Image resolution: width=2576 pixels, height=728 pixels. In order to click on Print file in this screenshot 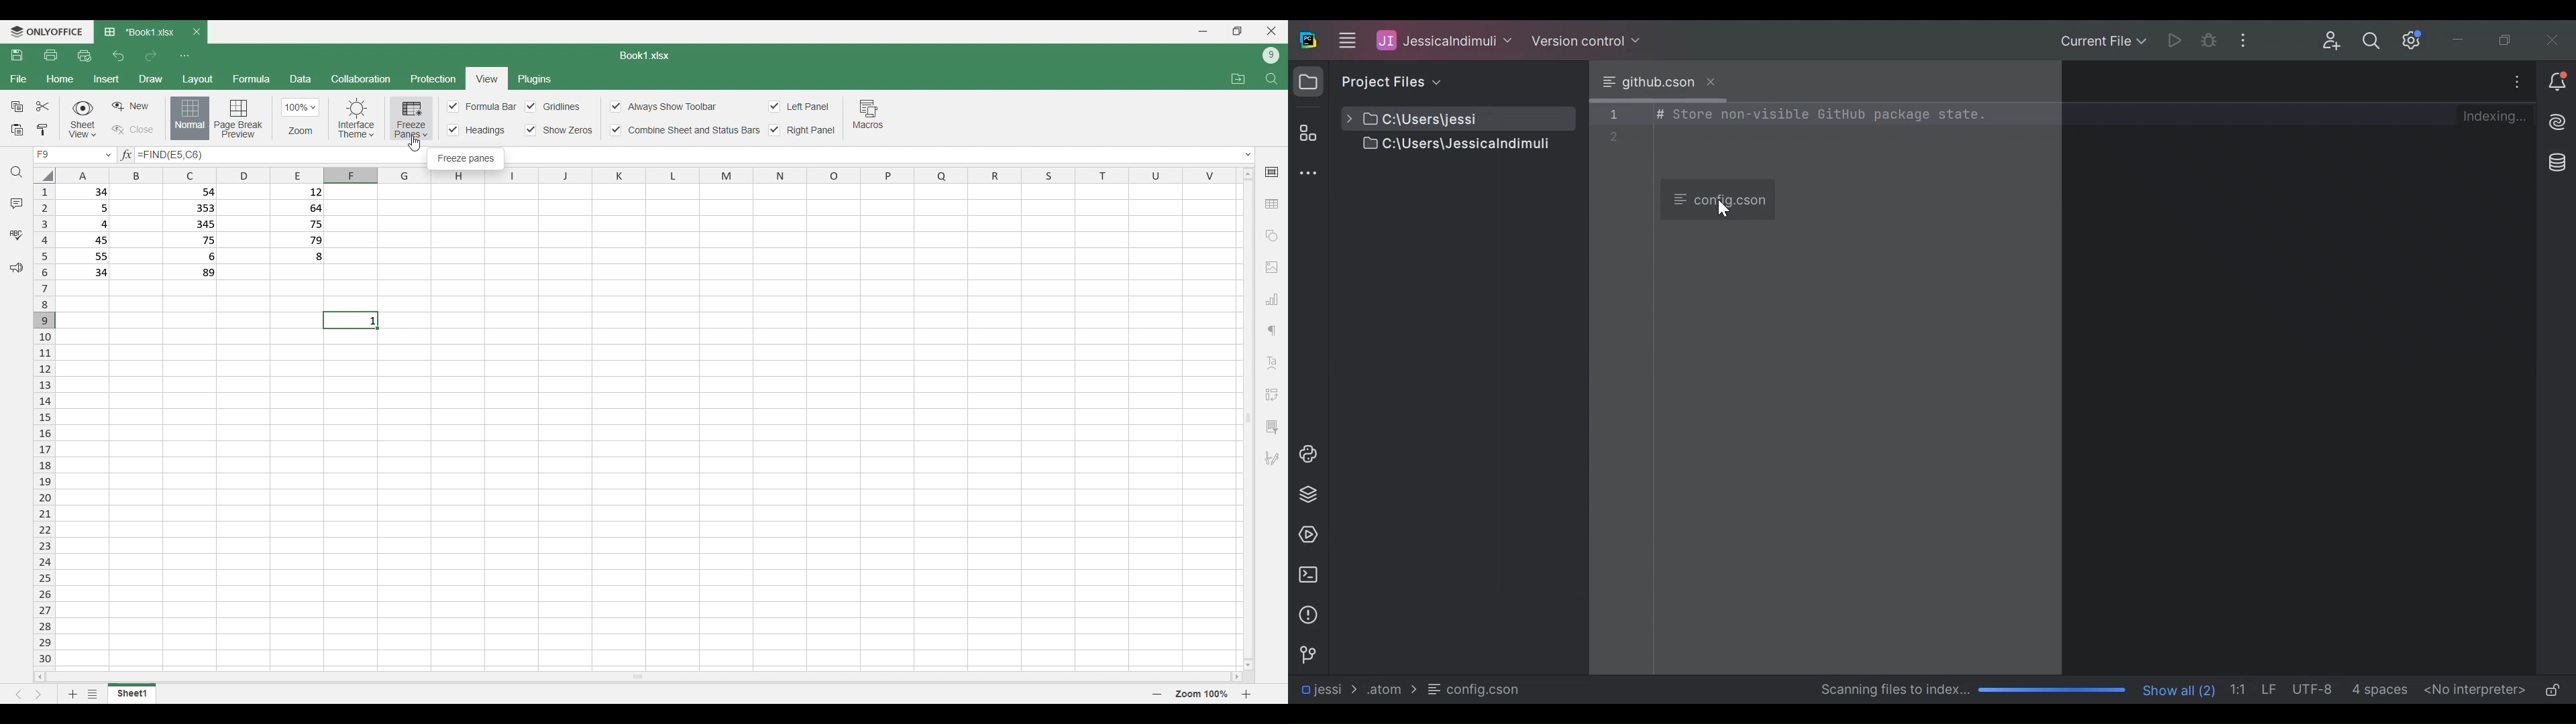, I will do `click(51, 55)`.